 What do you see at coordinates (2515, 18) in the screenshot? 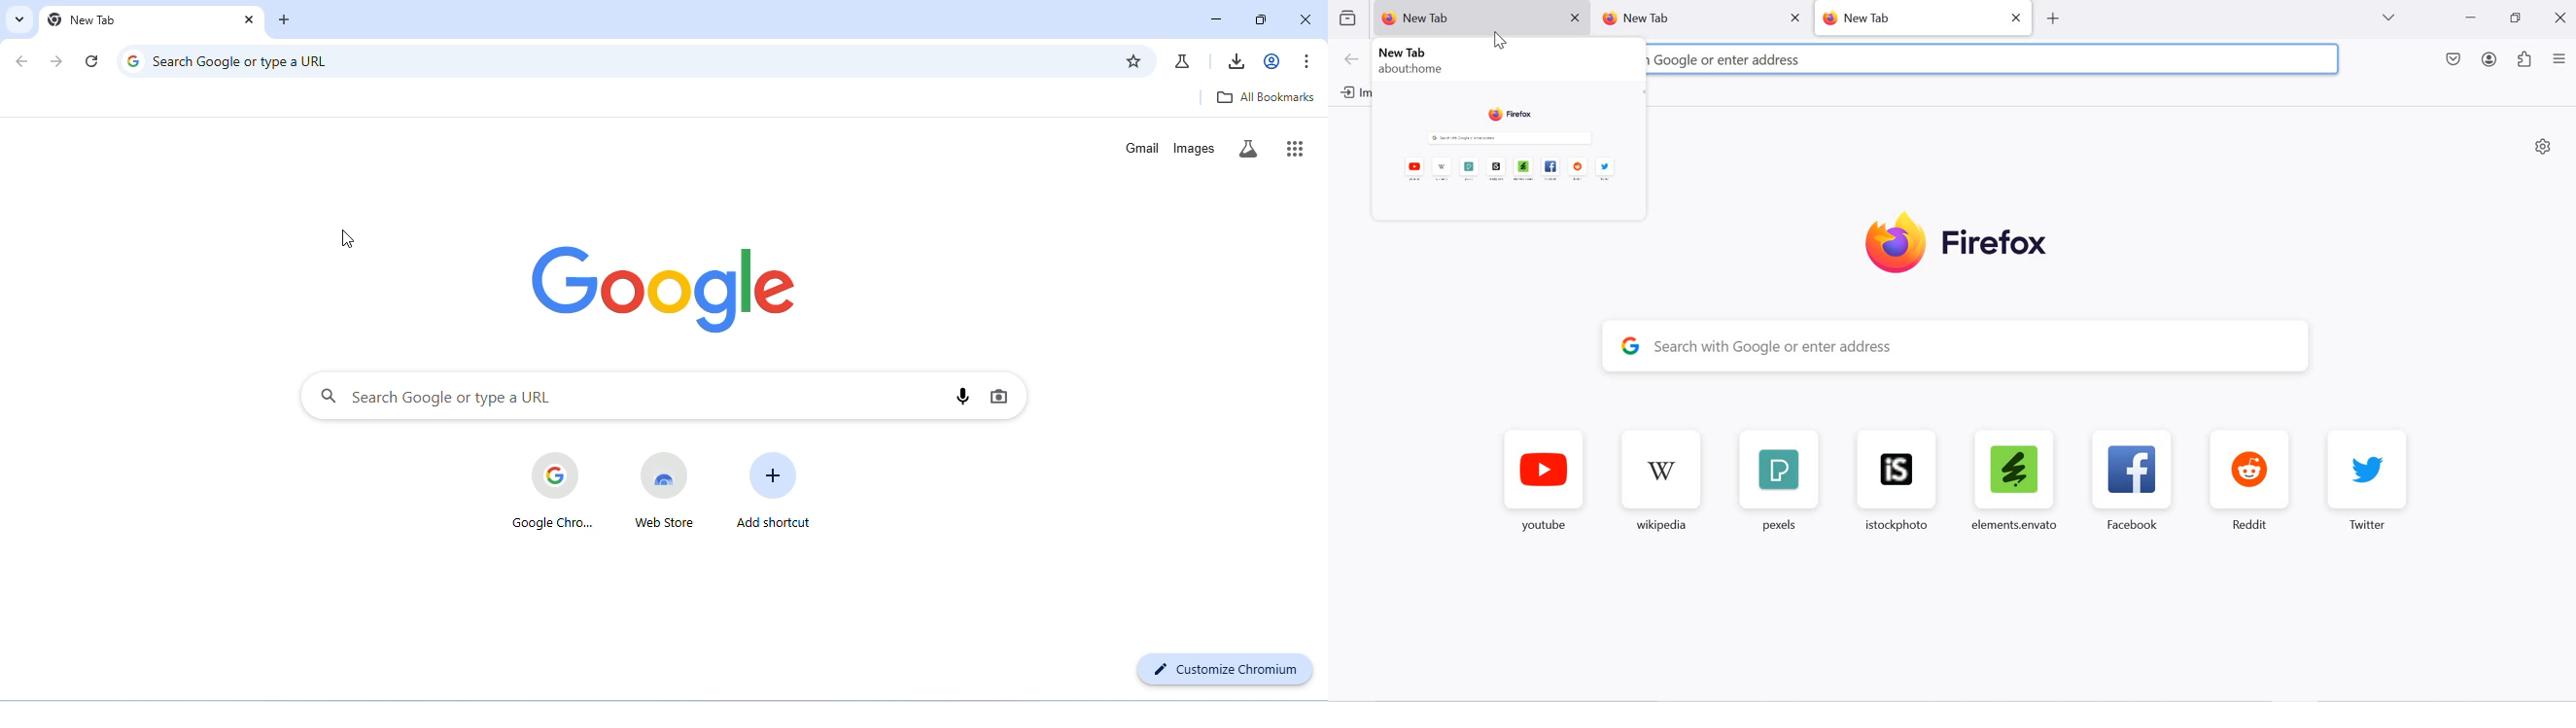
I see `restore down` at bounding box center [2515, 18].